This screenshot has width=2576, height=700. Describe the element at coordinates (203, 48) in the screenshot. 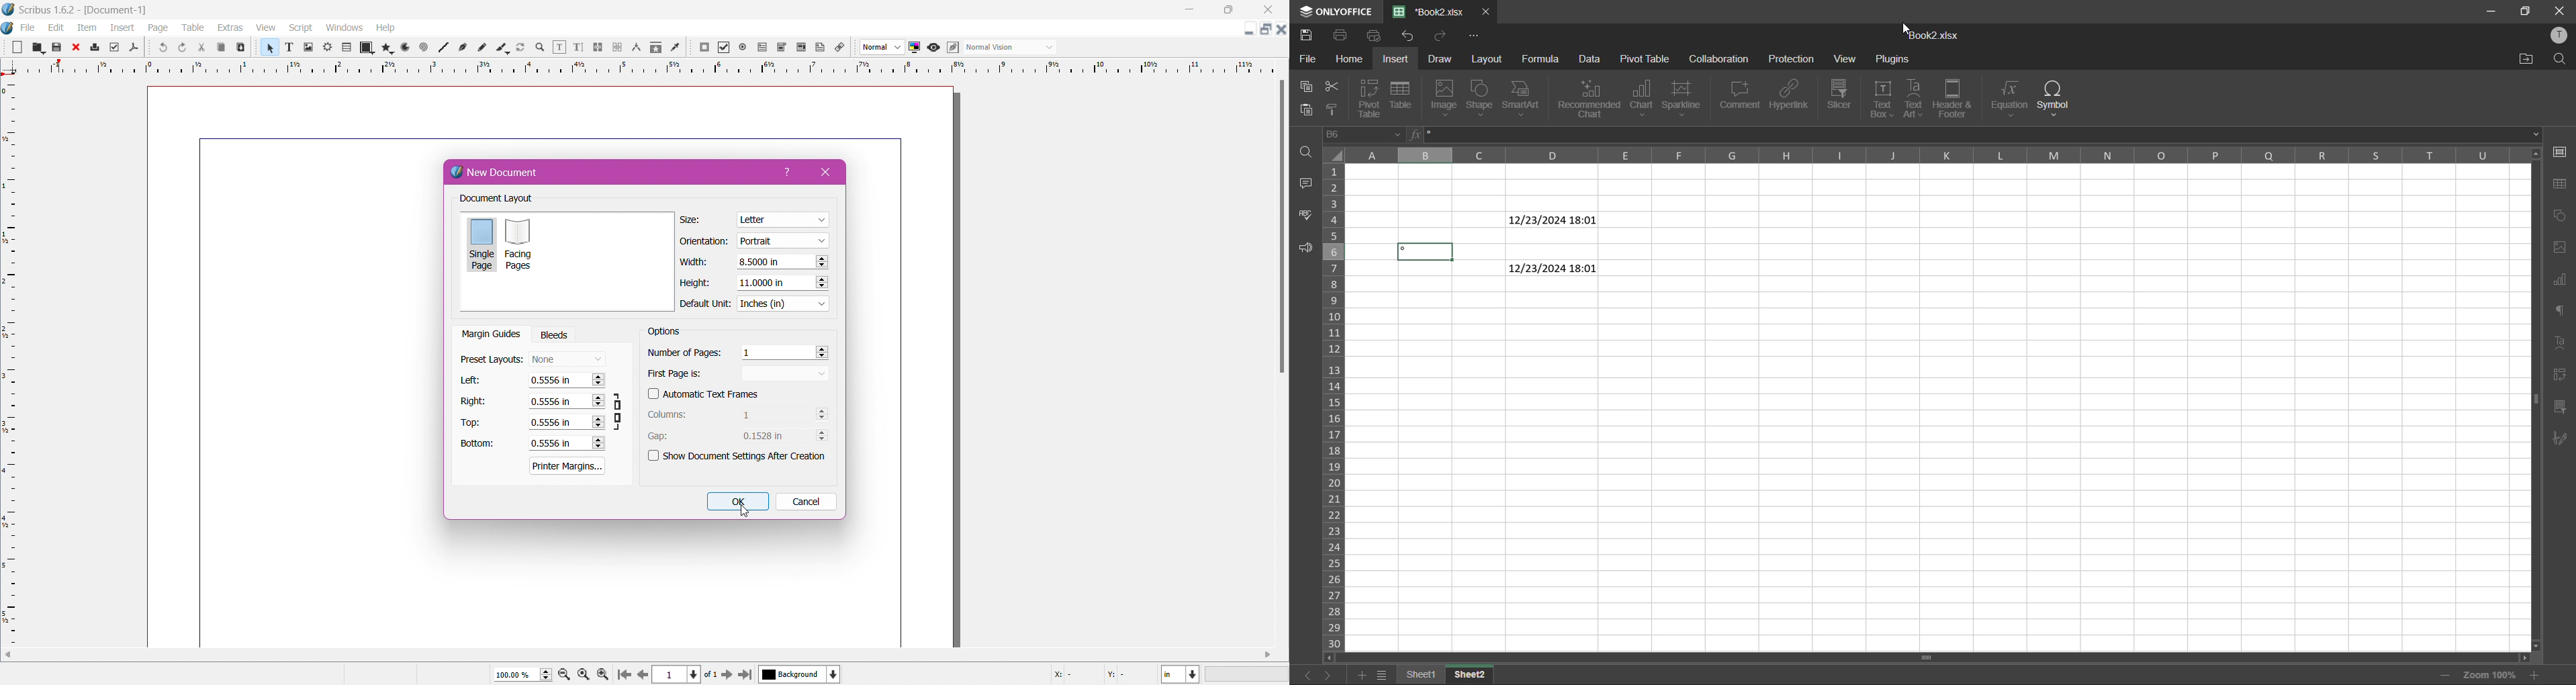

I see `cut` at that location.